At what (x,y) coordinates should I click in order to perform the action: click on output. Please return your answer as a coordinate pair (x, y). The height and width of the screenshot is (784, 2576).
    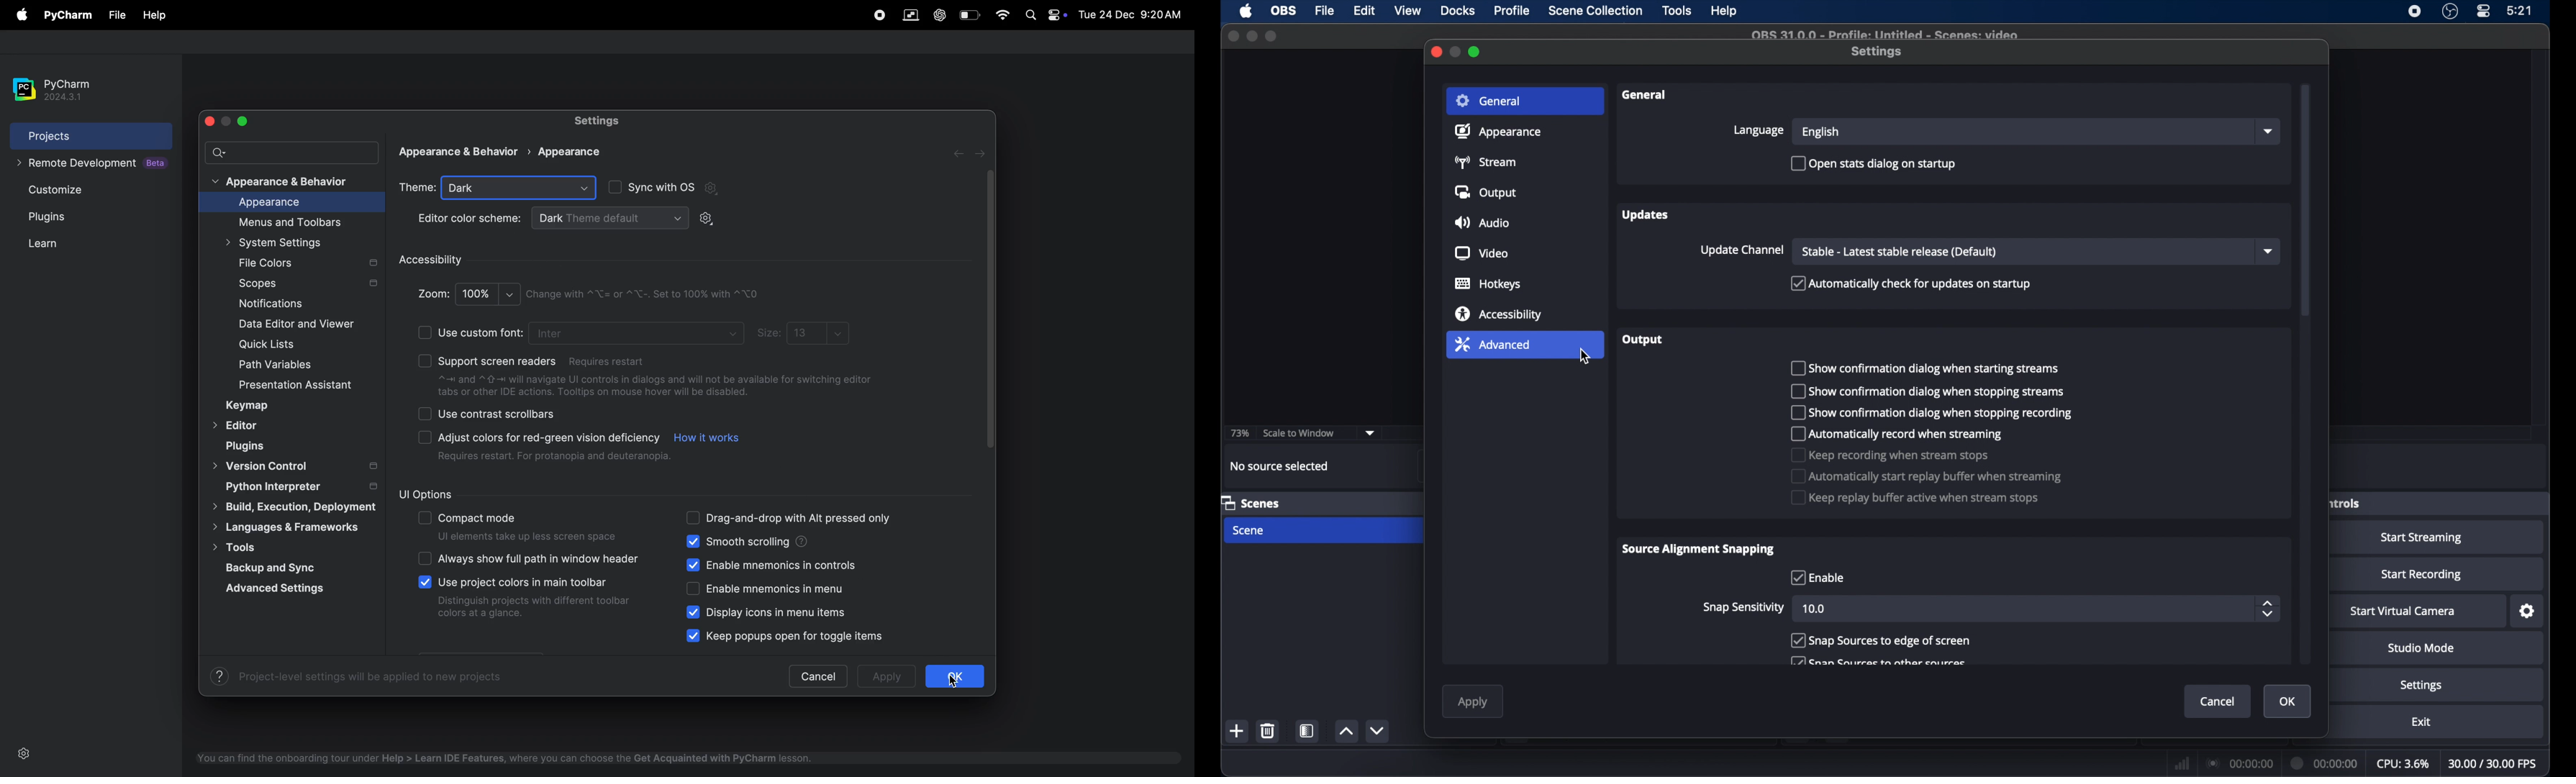
    Looking at the image, I should click on (1643, 340).